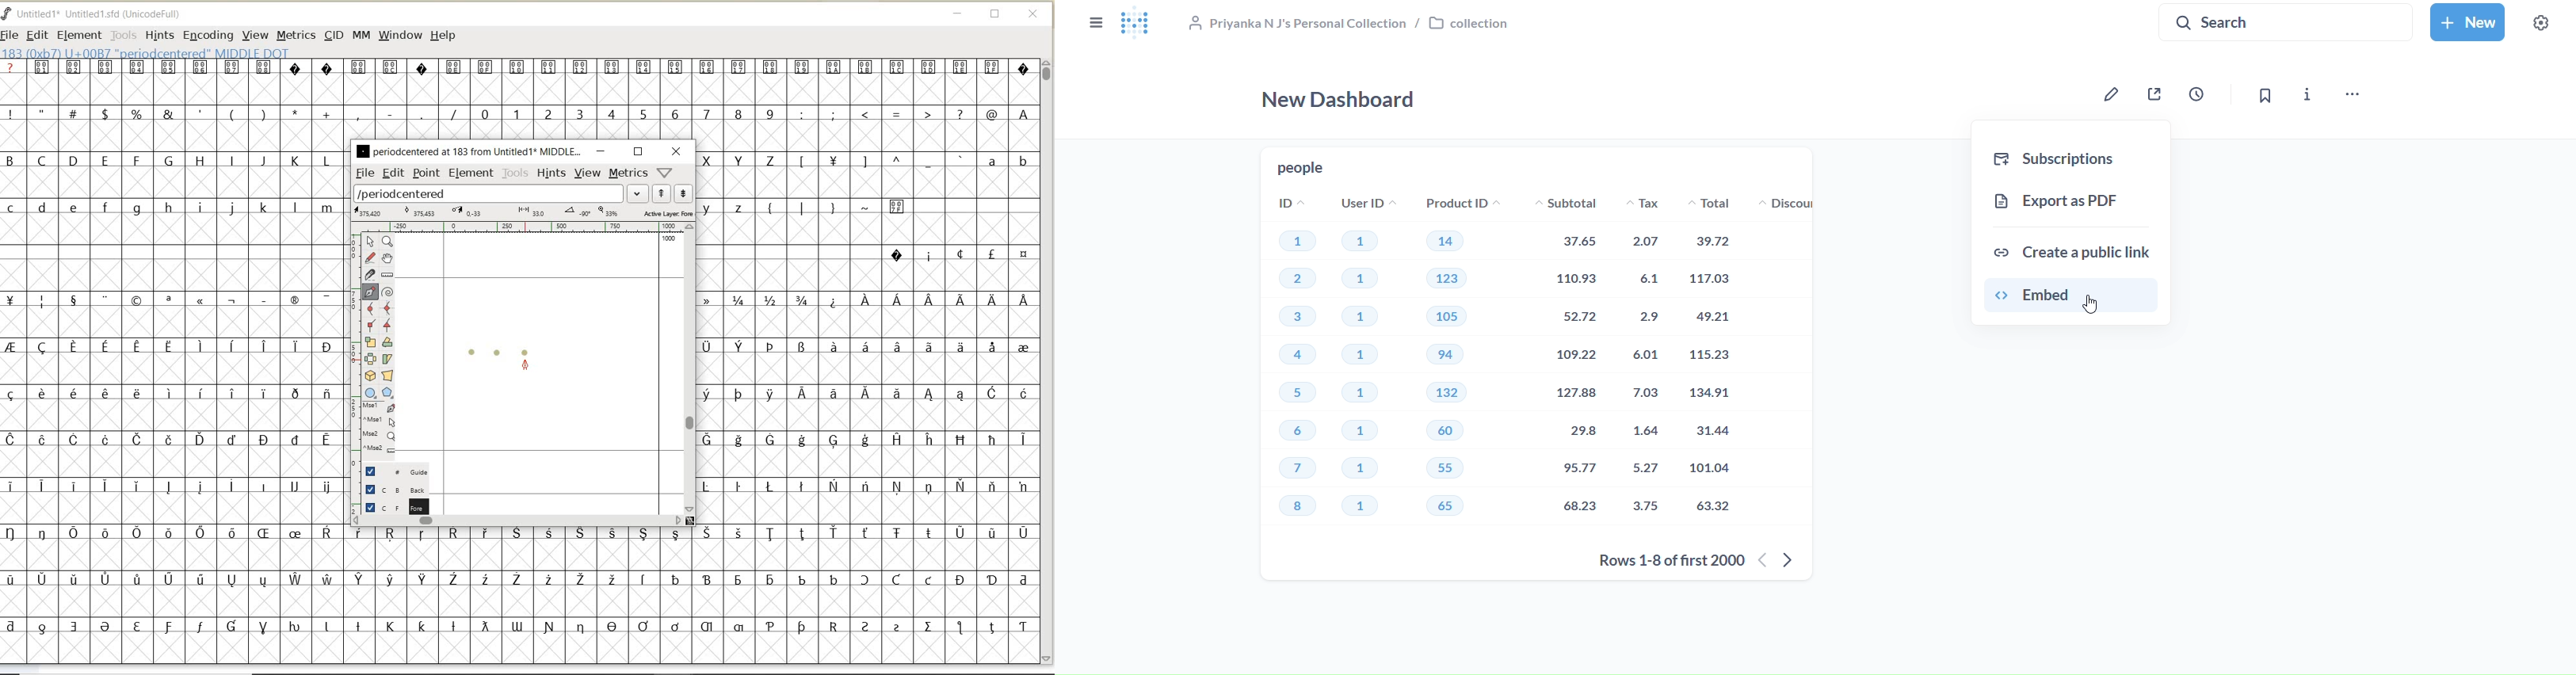 The height and width of the screenshot is (700, 2576). I want to click on add a point, then drag out its control points, so click(371, 291).